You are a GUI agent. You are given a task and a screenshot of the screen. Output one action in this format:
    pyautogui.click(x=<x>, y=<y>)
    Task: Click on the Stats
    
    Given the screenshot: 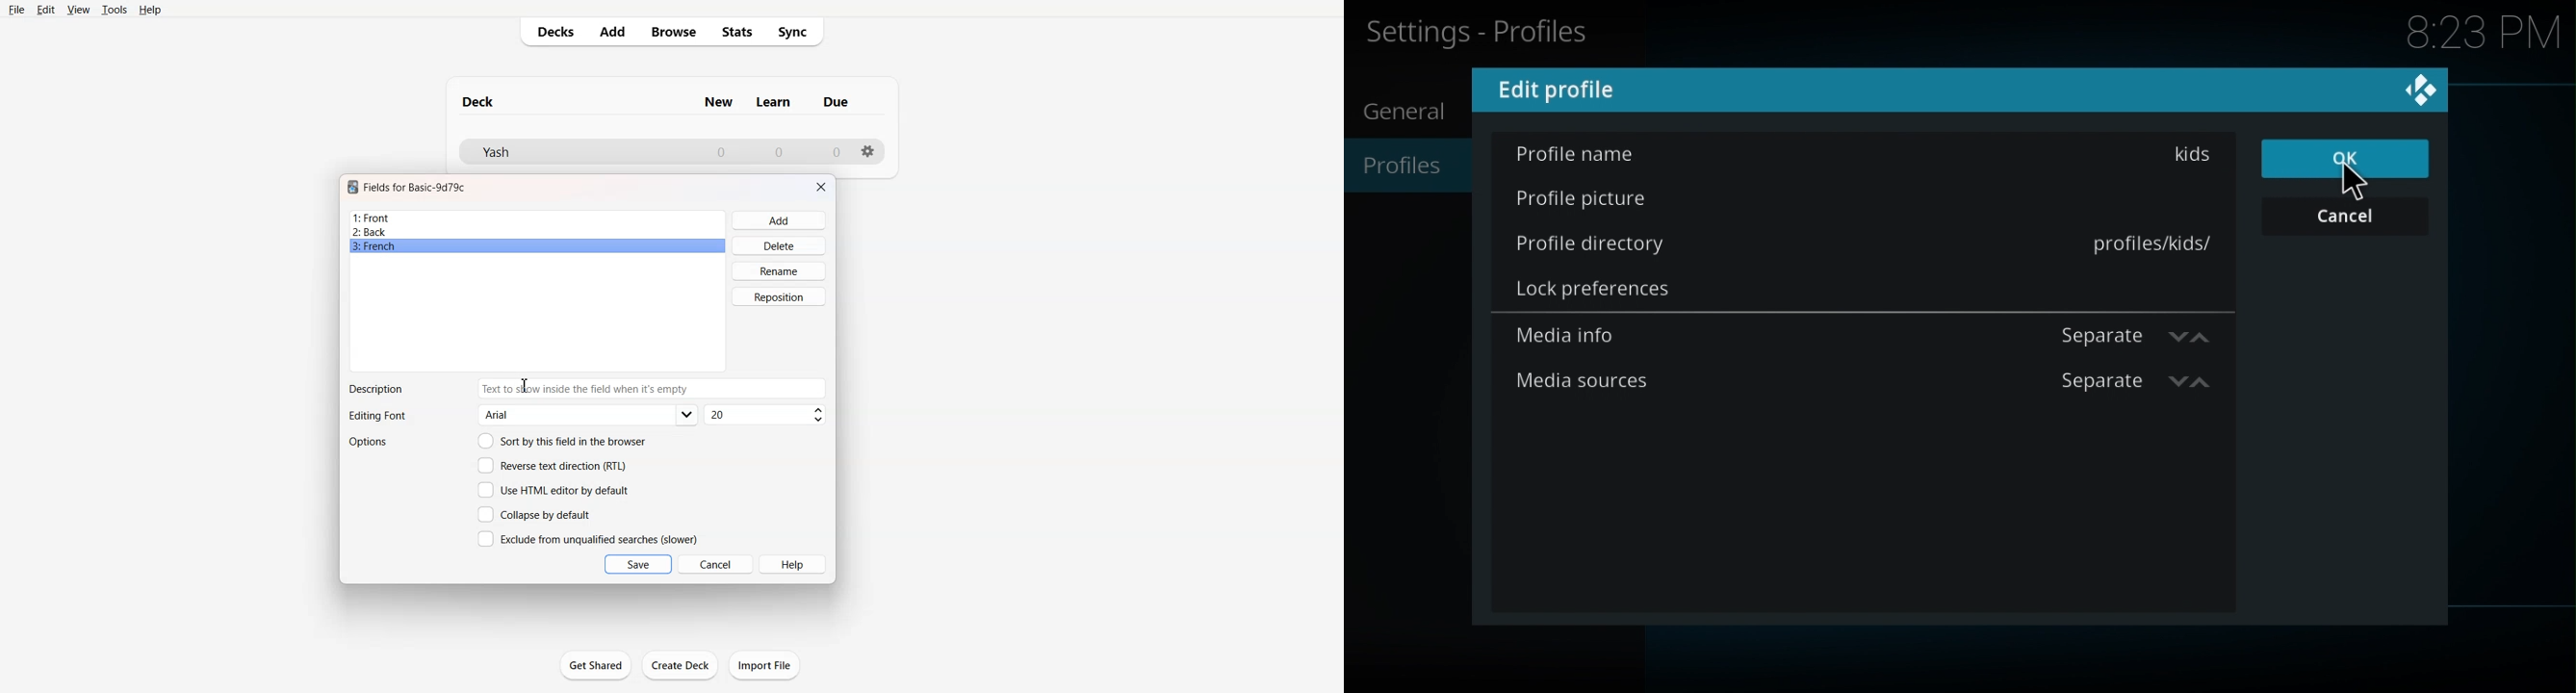 What is the action you would take?
    pyautogui.click(x=738, y=32)
    